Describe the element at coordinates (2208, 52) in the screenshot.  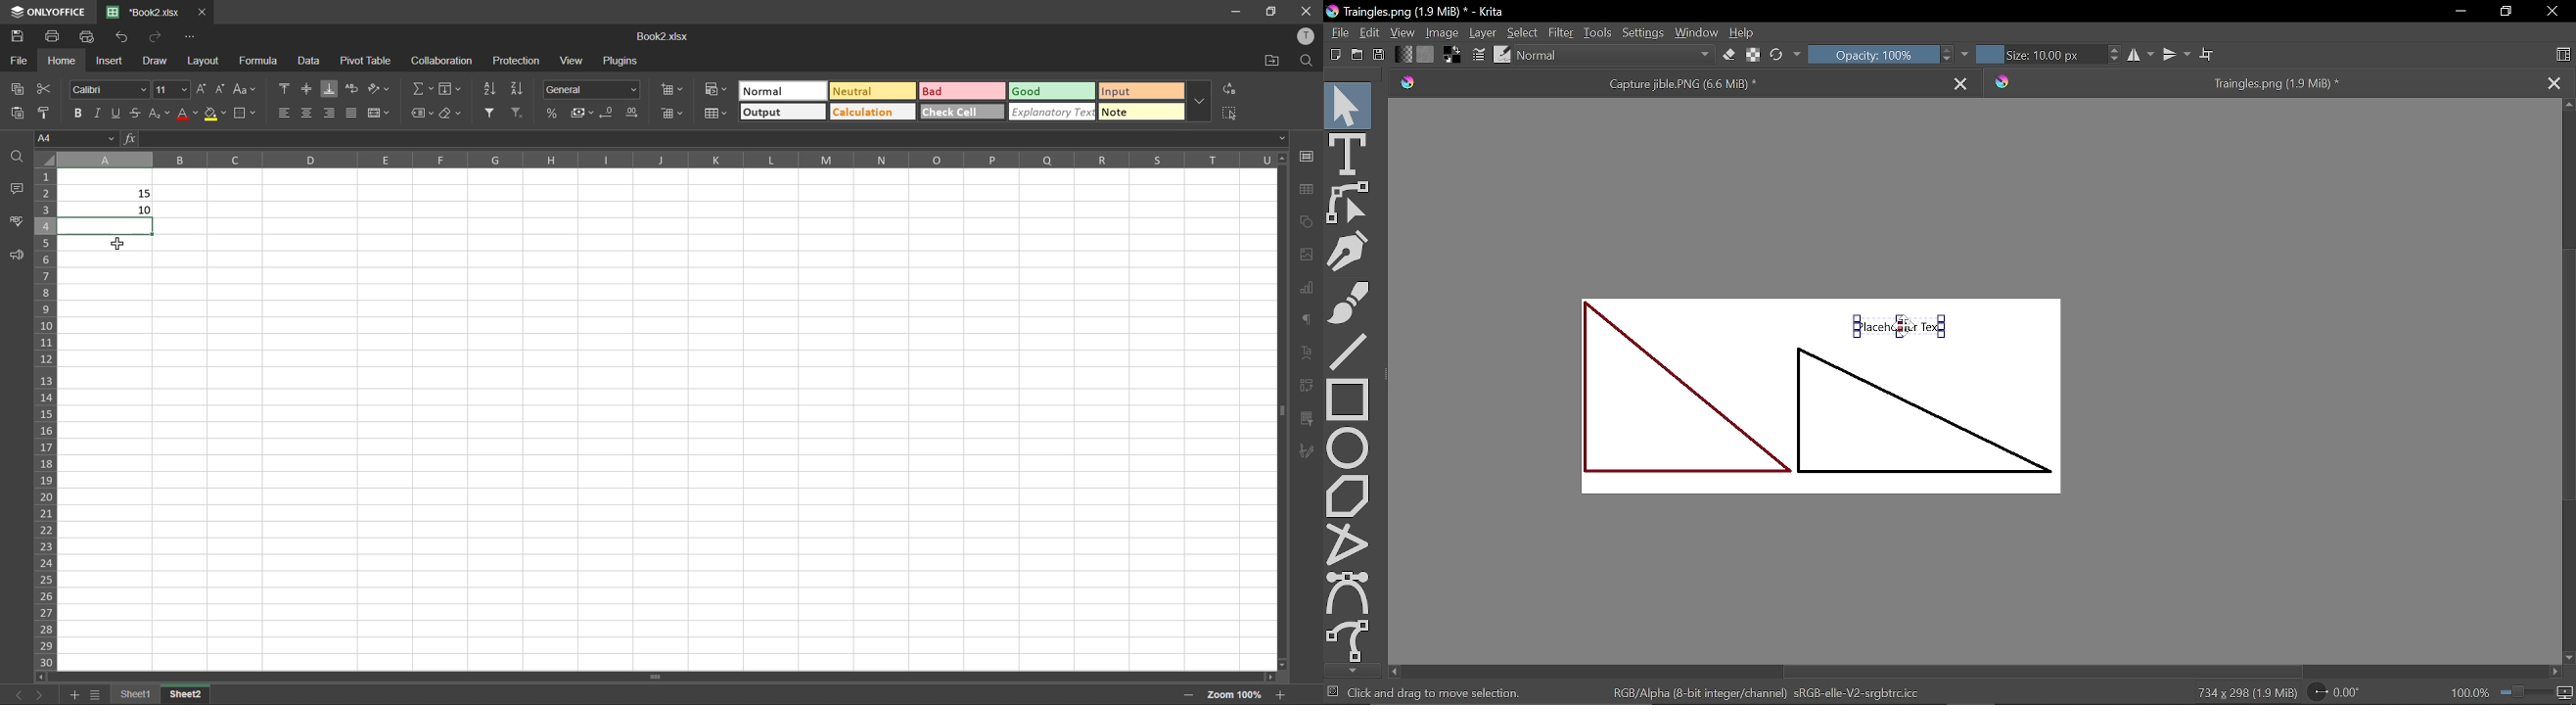
I see `Wrap around mode` at that location.